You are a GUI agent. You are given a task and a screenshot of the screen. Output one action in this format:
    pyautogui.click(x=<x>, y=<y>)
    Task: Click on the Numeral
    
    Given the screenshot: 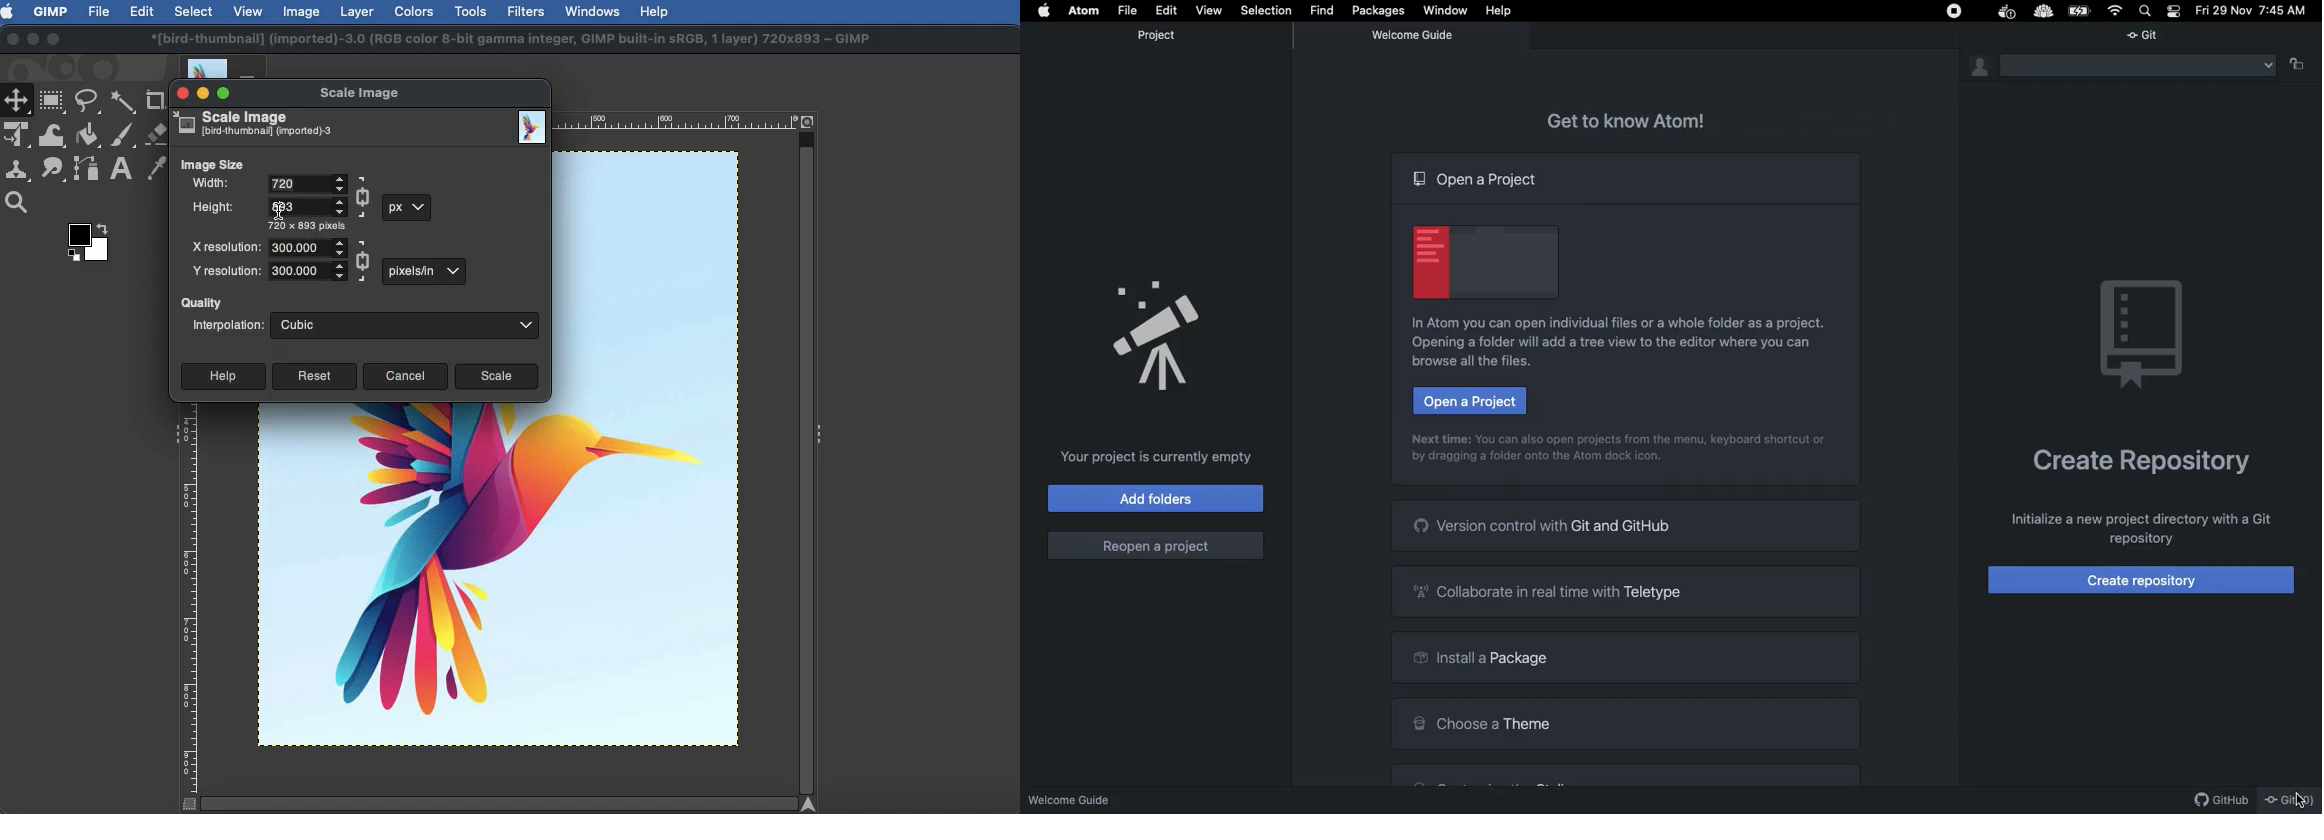 What is the action you would take?
    pyautogui.click(x=306, y=272)
    